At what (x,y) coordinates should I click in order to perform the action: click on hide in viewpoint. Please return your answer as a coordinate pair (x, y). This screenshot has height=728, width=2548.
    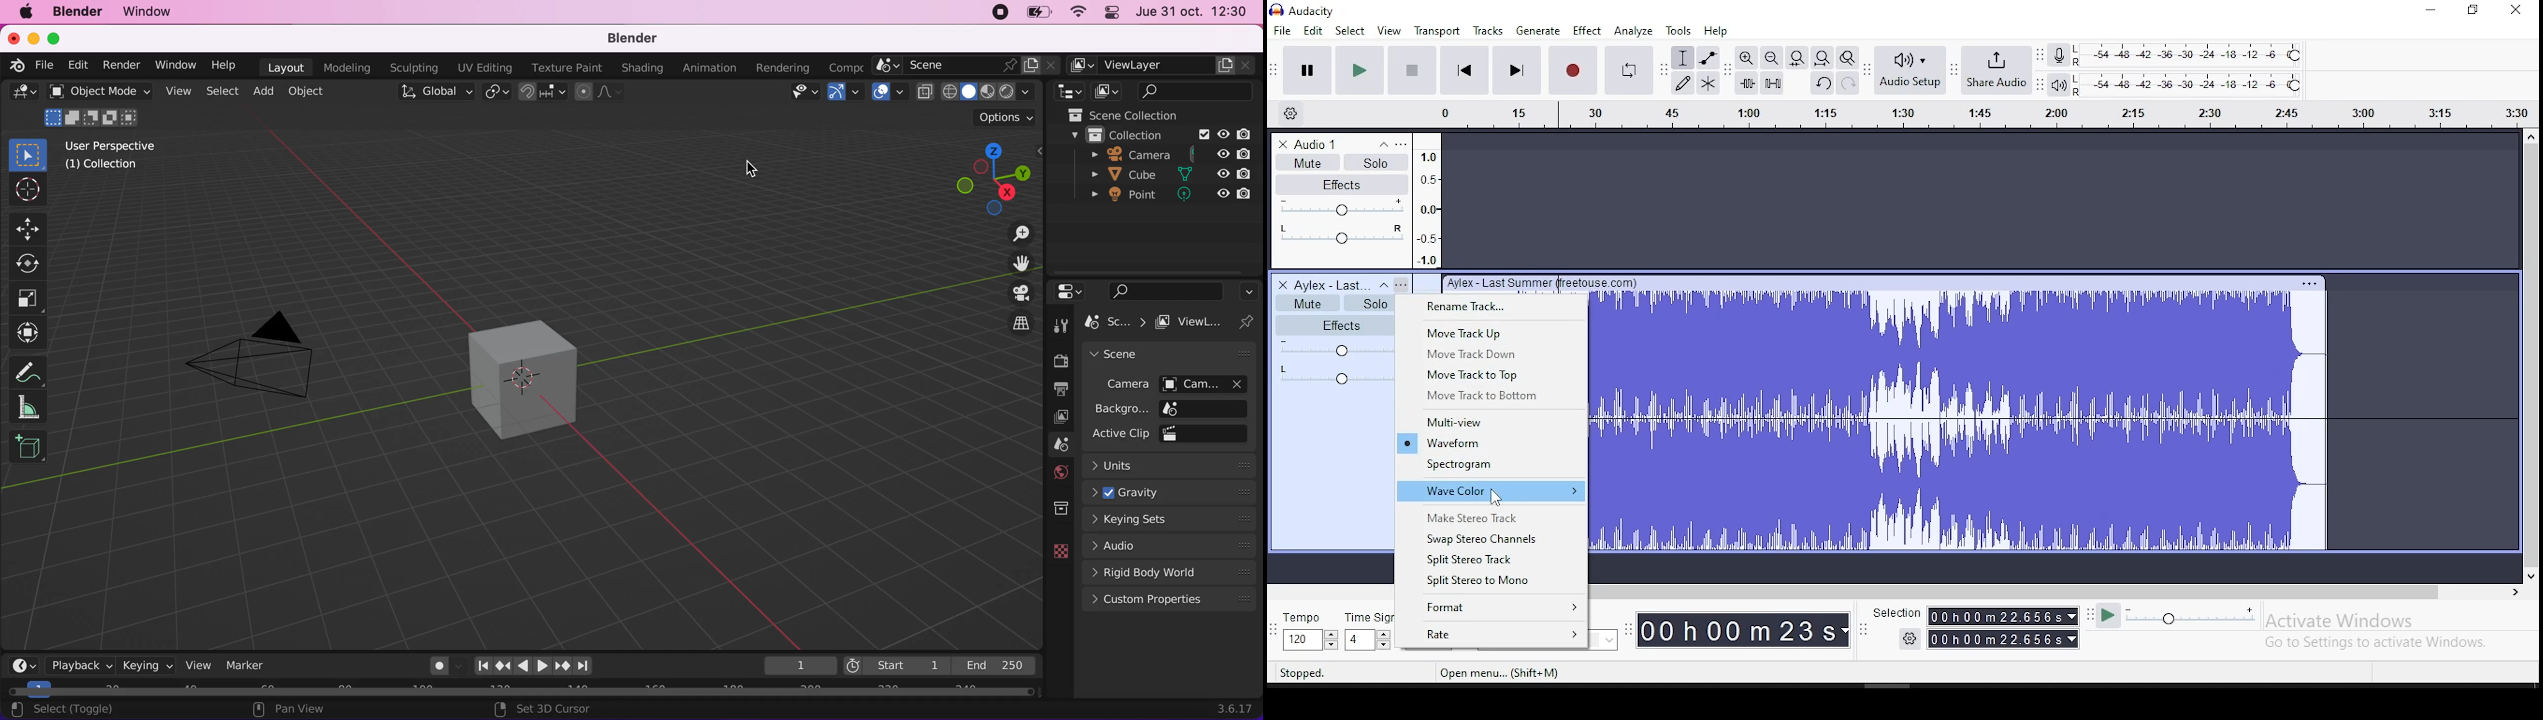
    Looking at the image, I should click on (1224, 132).